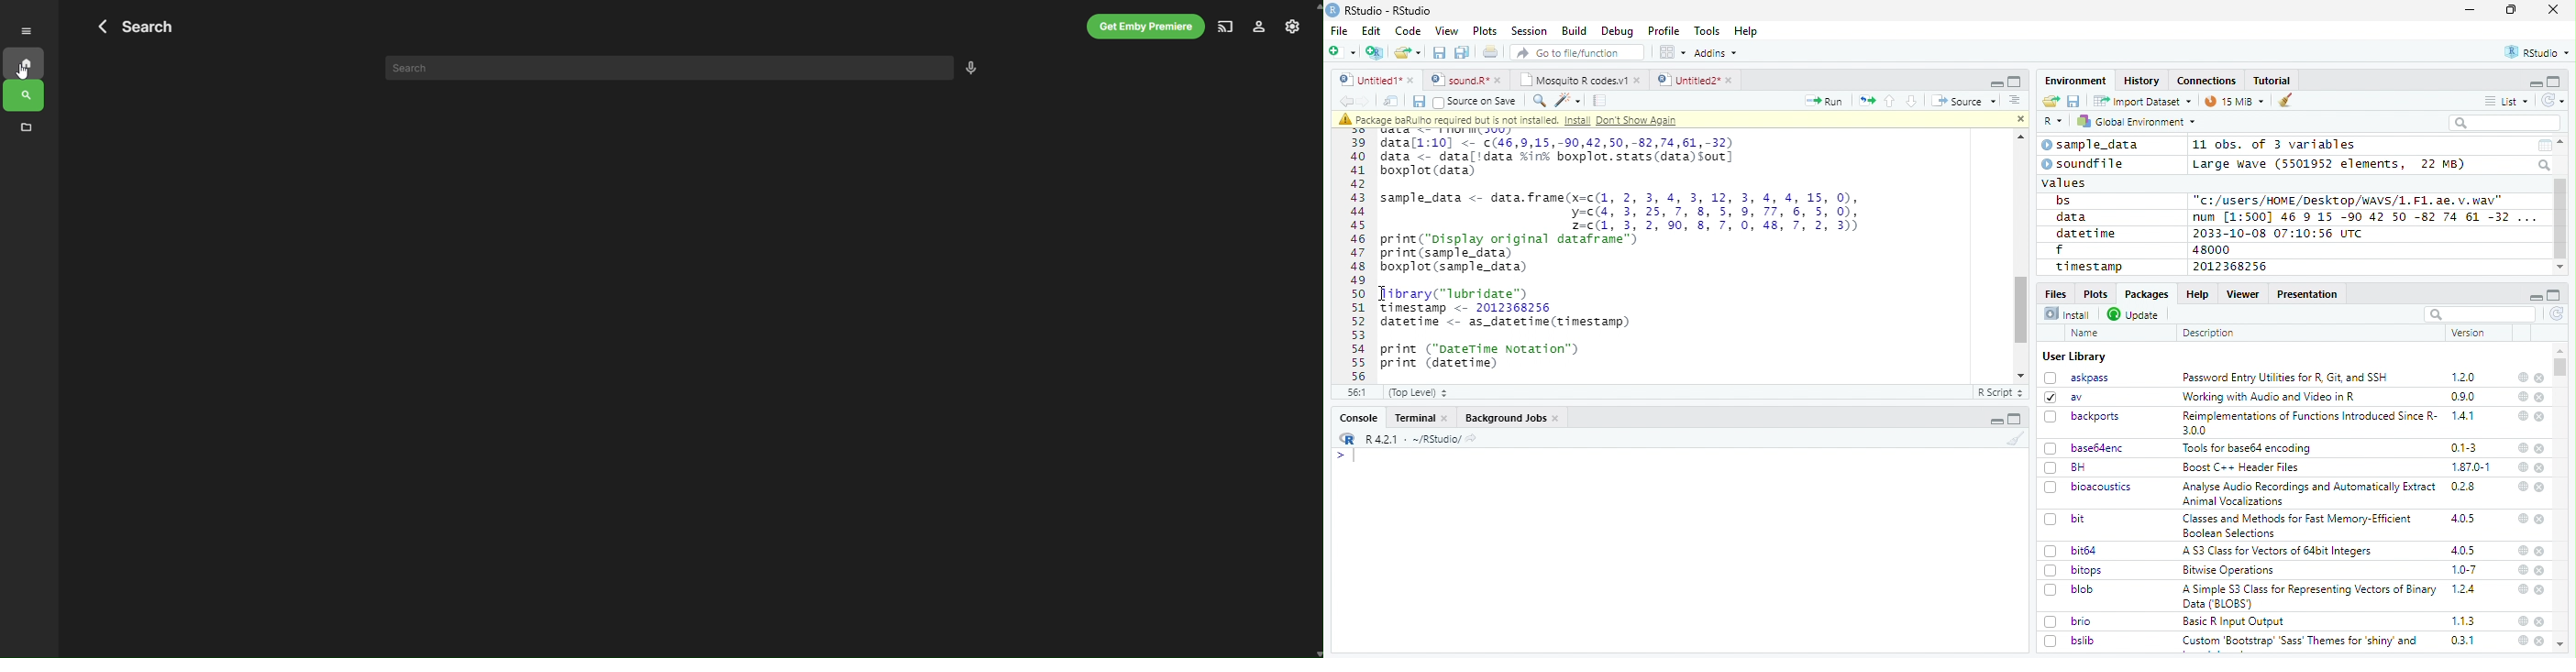  I want to click on data[1:10] <- c(46,9,15,-90,42,50,-82,74,61,-32)

data <_ data[!data ink boxplot.stats(data)sout]

boxplot (data)

sample_data <- data.frame(x=c(1, 2, 3, 4, 3, 12, 3, 4, 4, 15, 0),
y-c(4, 3, 25,7, 8,5, 9,77, 6,5, 0),
2=c(1, 3, 2, 90, 8, 7, 0, 48, 7, 2, 3))

print("pisplay original dataframe™)

print (sample_data)

boxplot (sample_data)

Jibrary("lubridate™)

Timestamp <- 2012368256

datetime <- as_datetime(tinestanp)

print ("DateTime Notation")

print (datetime), so click(1629, 253).